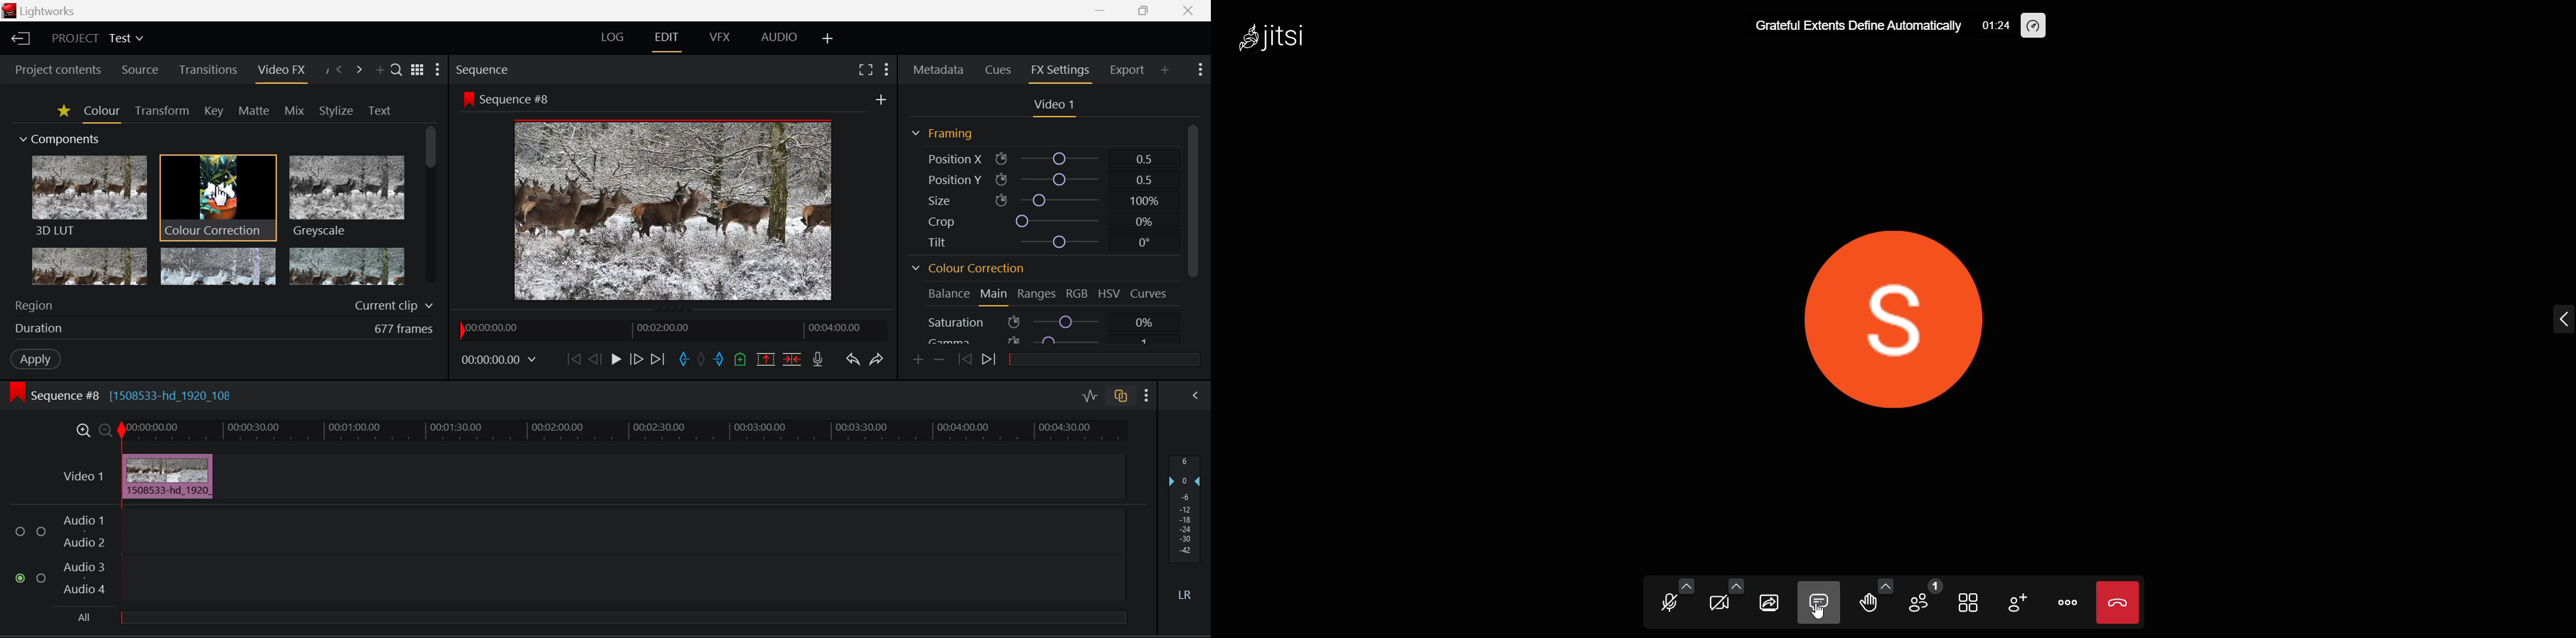  What do you see at coordinates (1821, 602) in the screenshot?
I see `chat` at bounding box center [1821, 602].